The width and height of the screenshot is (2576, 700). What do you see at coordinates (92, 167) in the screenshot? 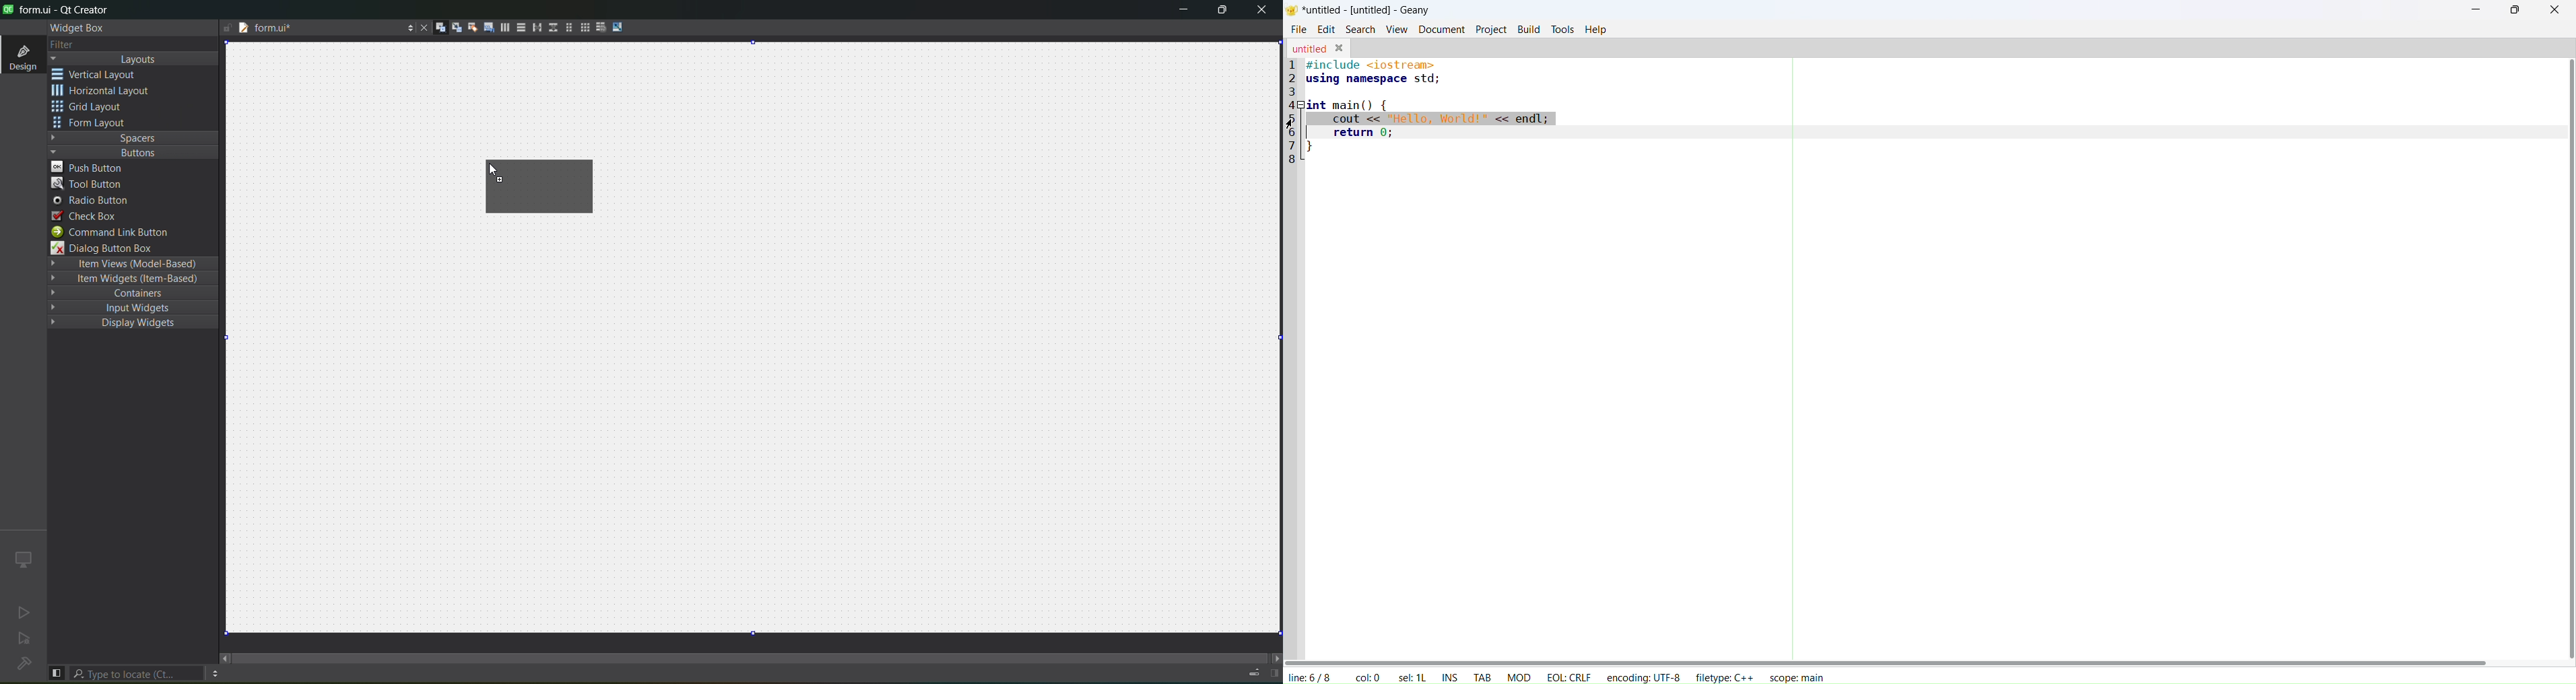
I see `push` at bounding box center [92, 167].